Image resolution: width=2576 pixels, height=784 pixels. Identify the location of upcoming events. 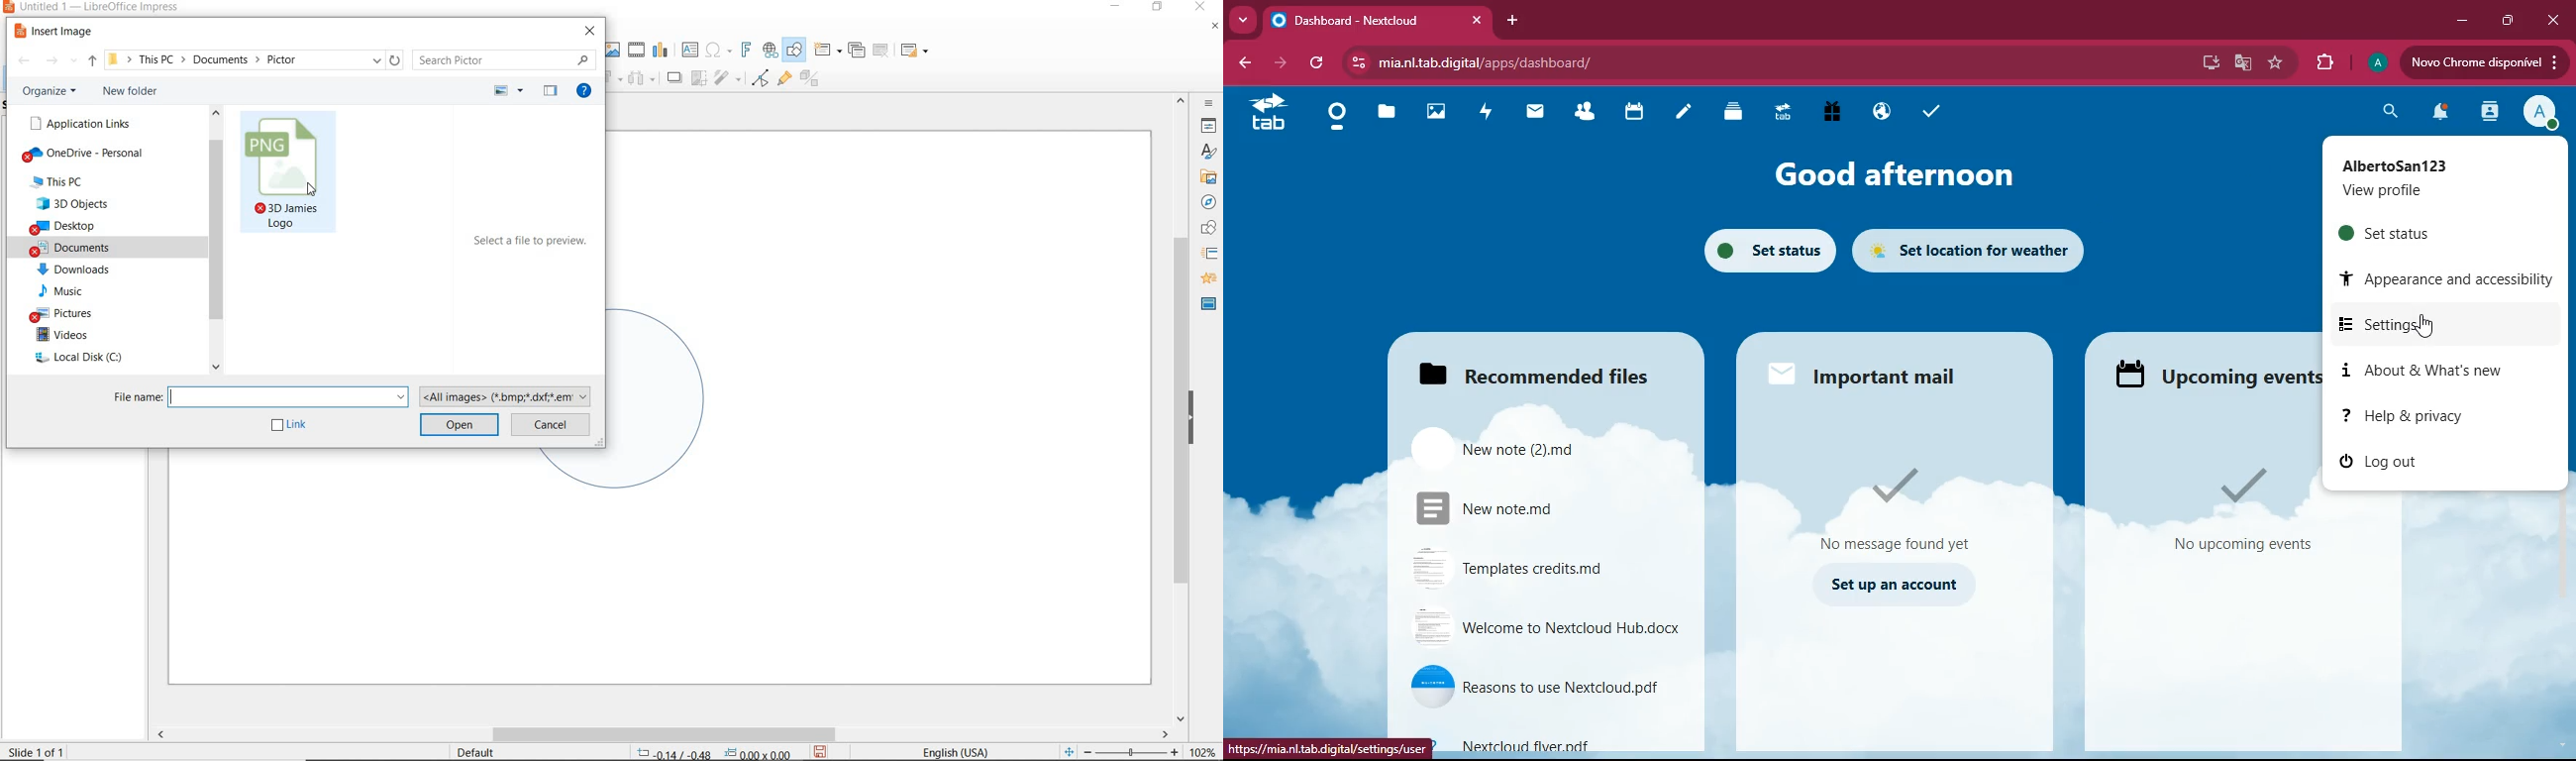
(2212, 377).